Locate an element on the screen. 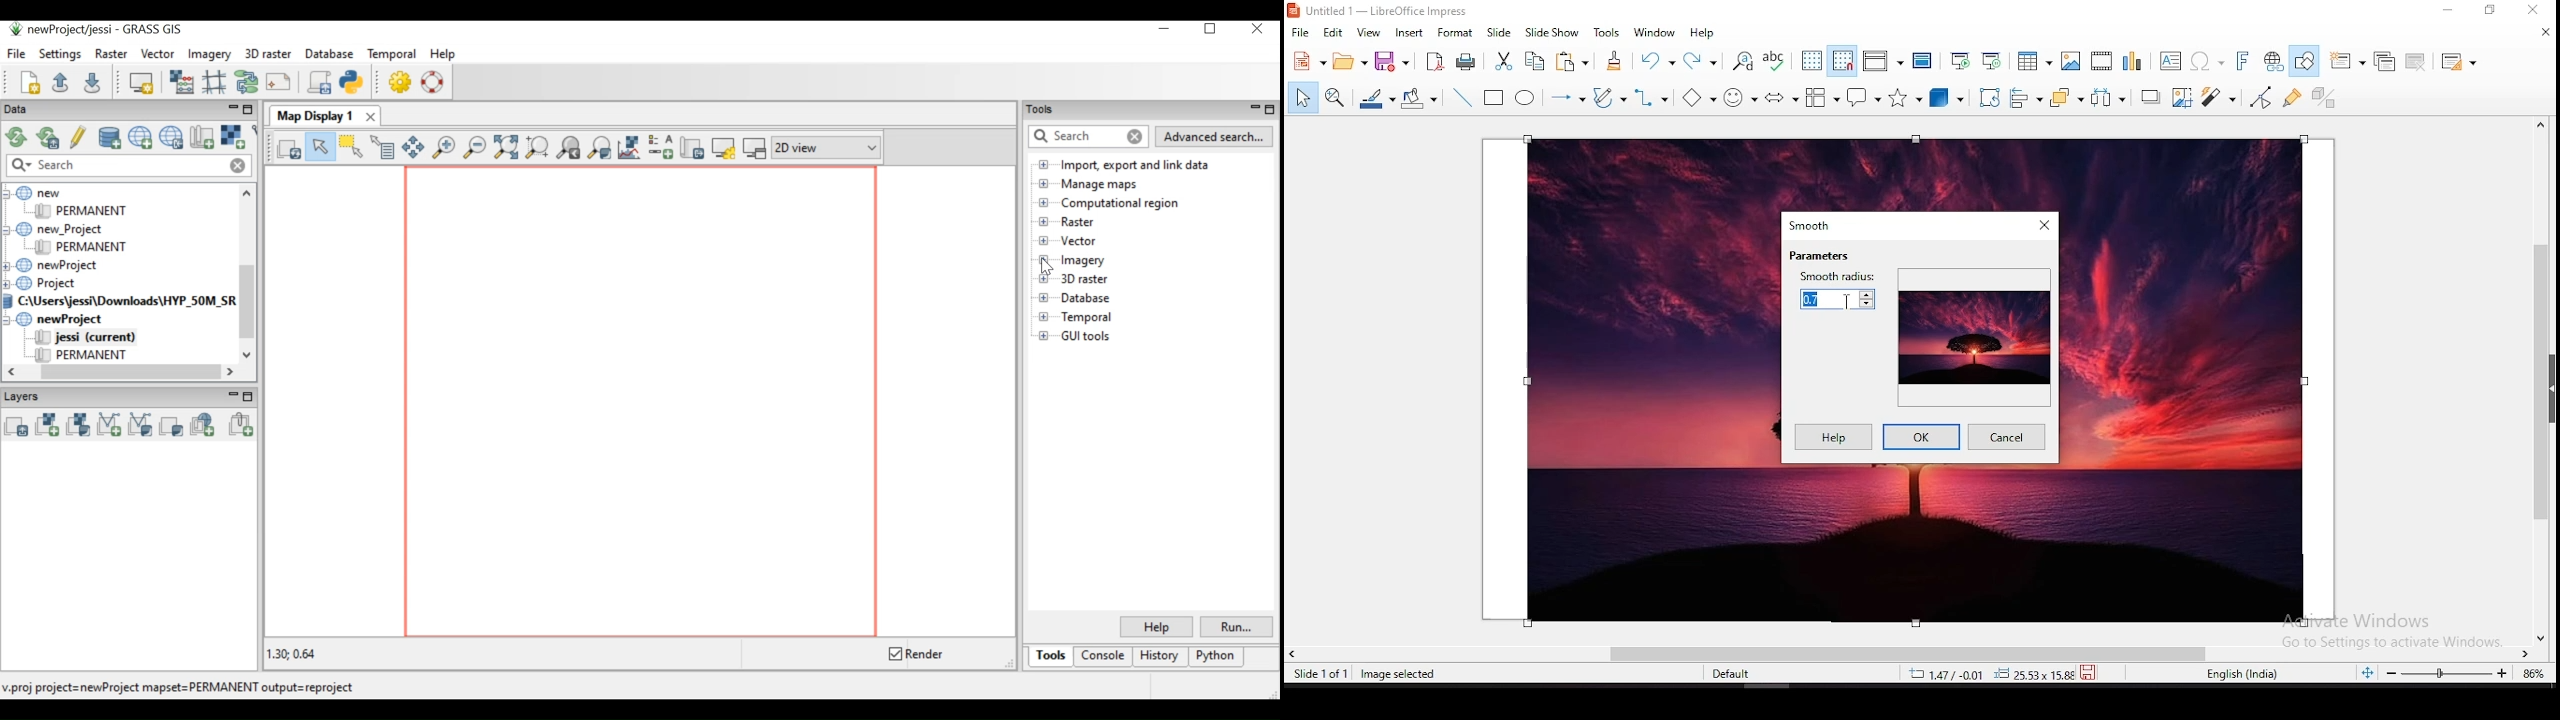 Image resolution: width=2576 pixels, height=728 pixels. duplicate slide is located at coordinates (2382, 60).